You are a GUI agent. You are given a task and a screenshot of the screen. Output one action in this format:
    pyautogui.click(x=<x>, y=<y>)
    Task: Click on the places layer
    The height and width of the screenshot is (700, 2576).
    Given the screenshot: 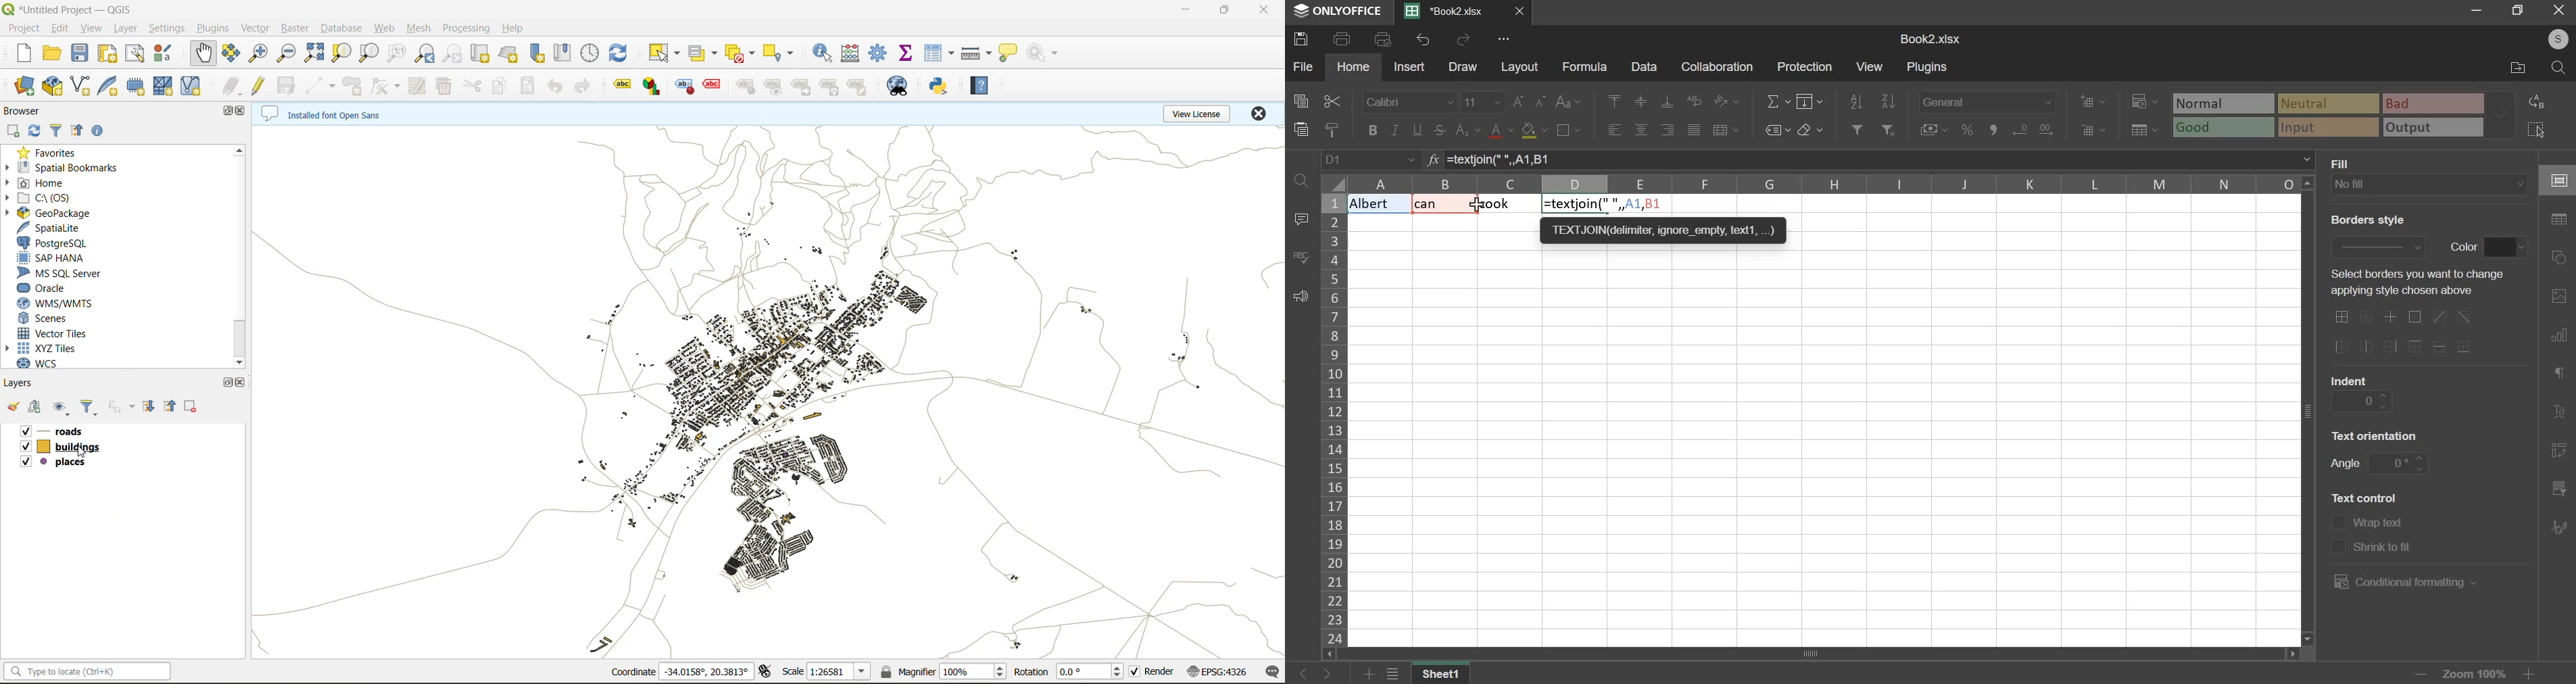 What is the action you would take?
    pyautogui.click(x=68, y=463)
    